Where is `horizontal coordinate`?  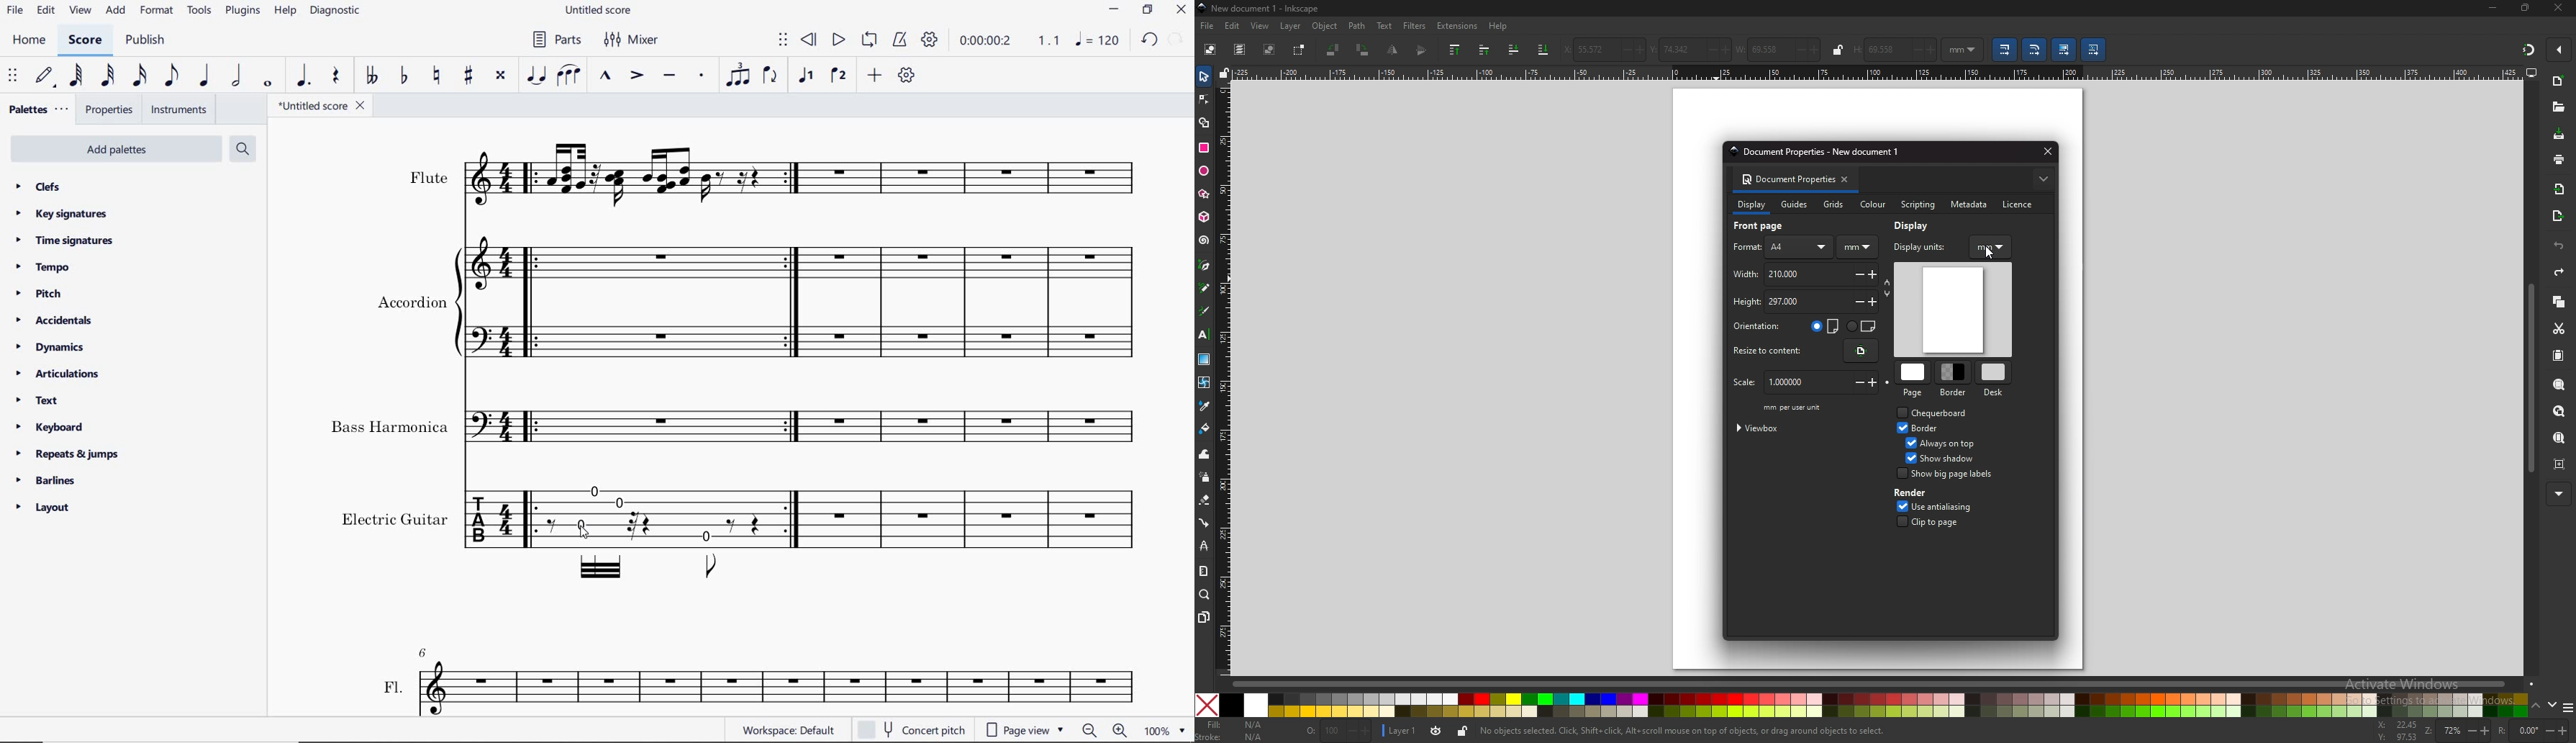
horizontal coordinate is located at coordinates (1583, 50).